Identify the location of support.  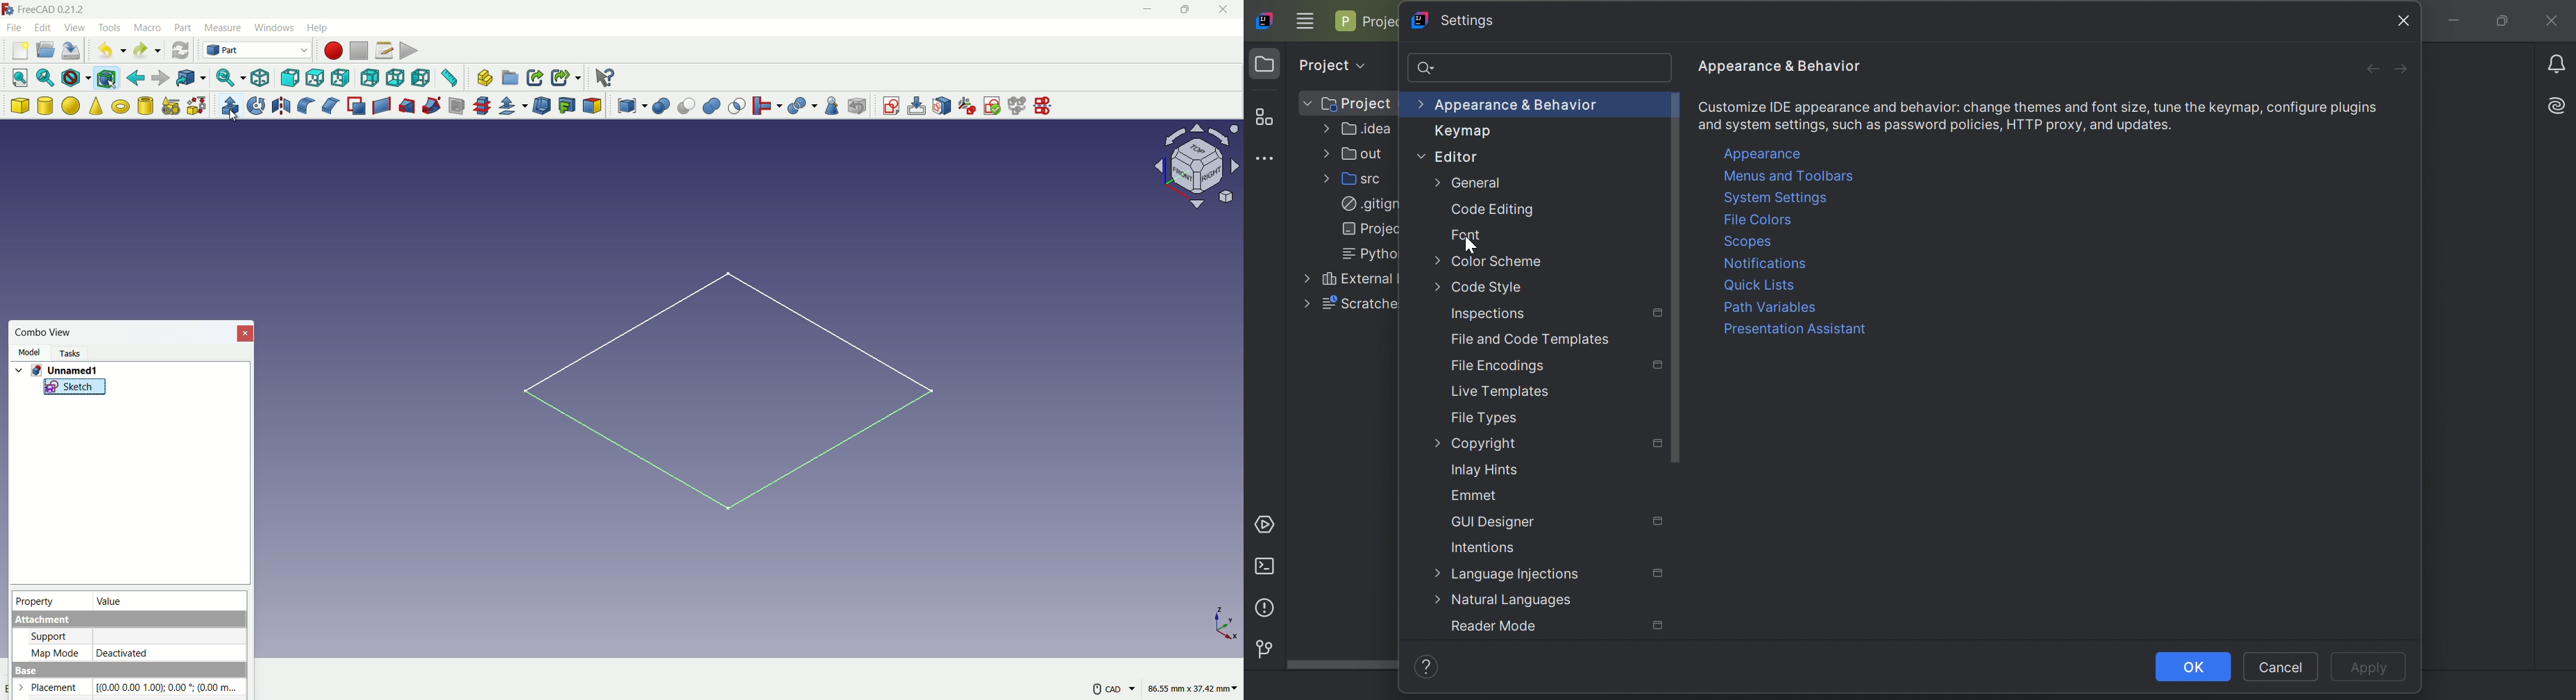
(49, 636).